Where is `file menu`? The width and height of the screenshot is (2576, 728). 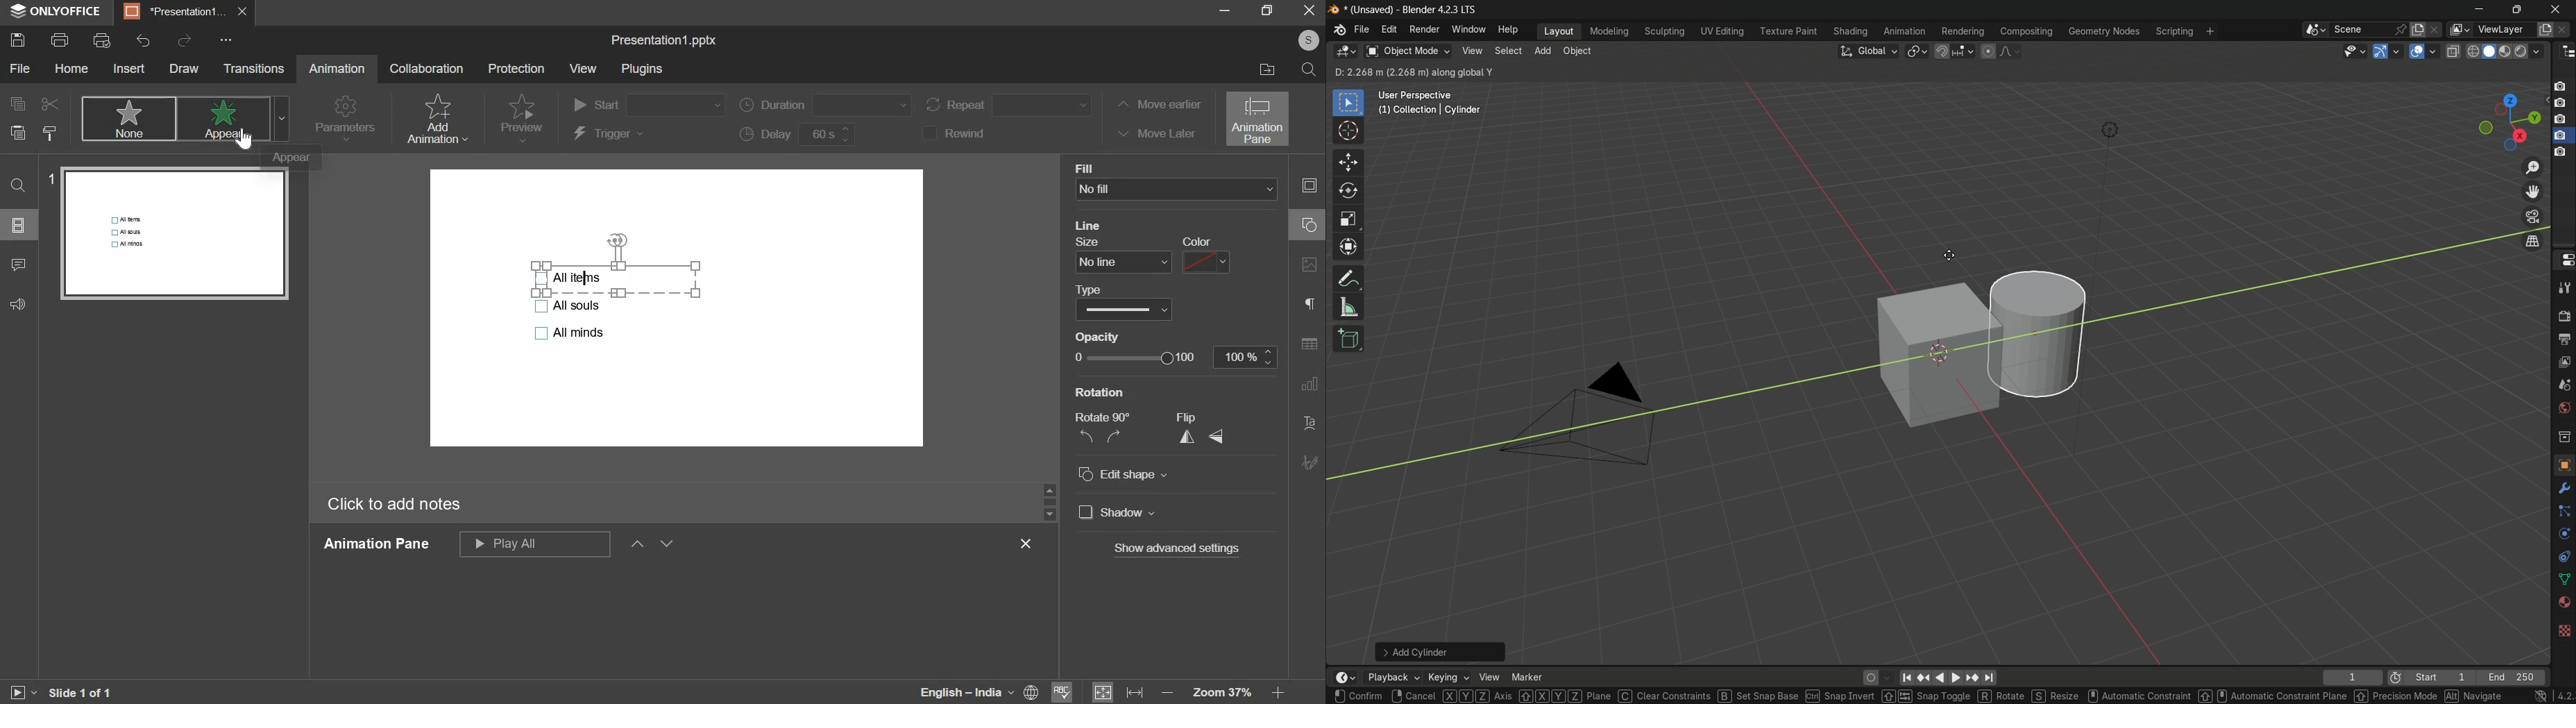
file menu is located at coordinates (1361, 30).